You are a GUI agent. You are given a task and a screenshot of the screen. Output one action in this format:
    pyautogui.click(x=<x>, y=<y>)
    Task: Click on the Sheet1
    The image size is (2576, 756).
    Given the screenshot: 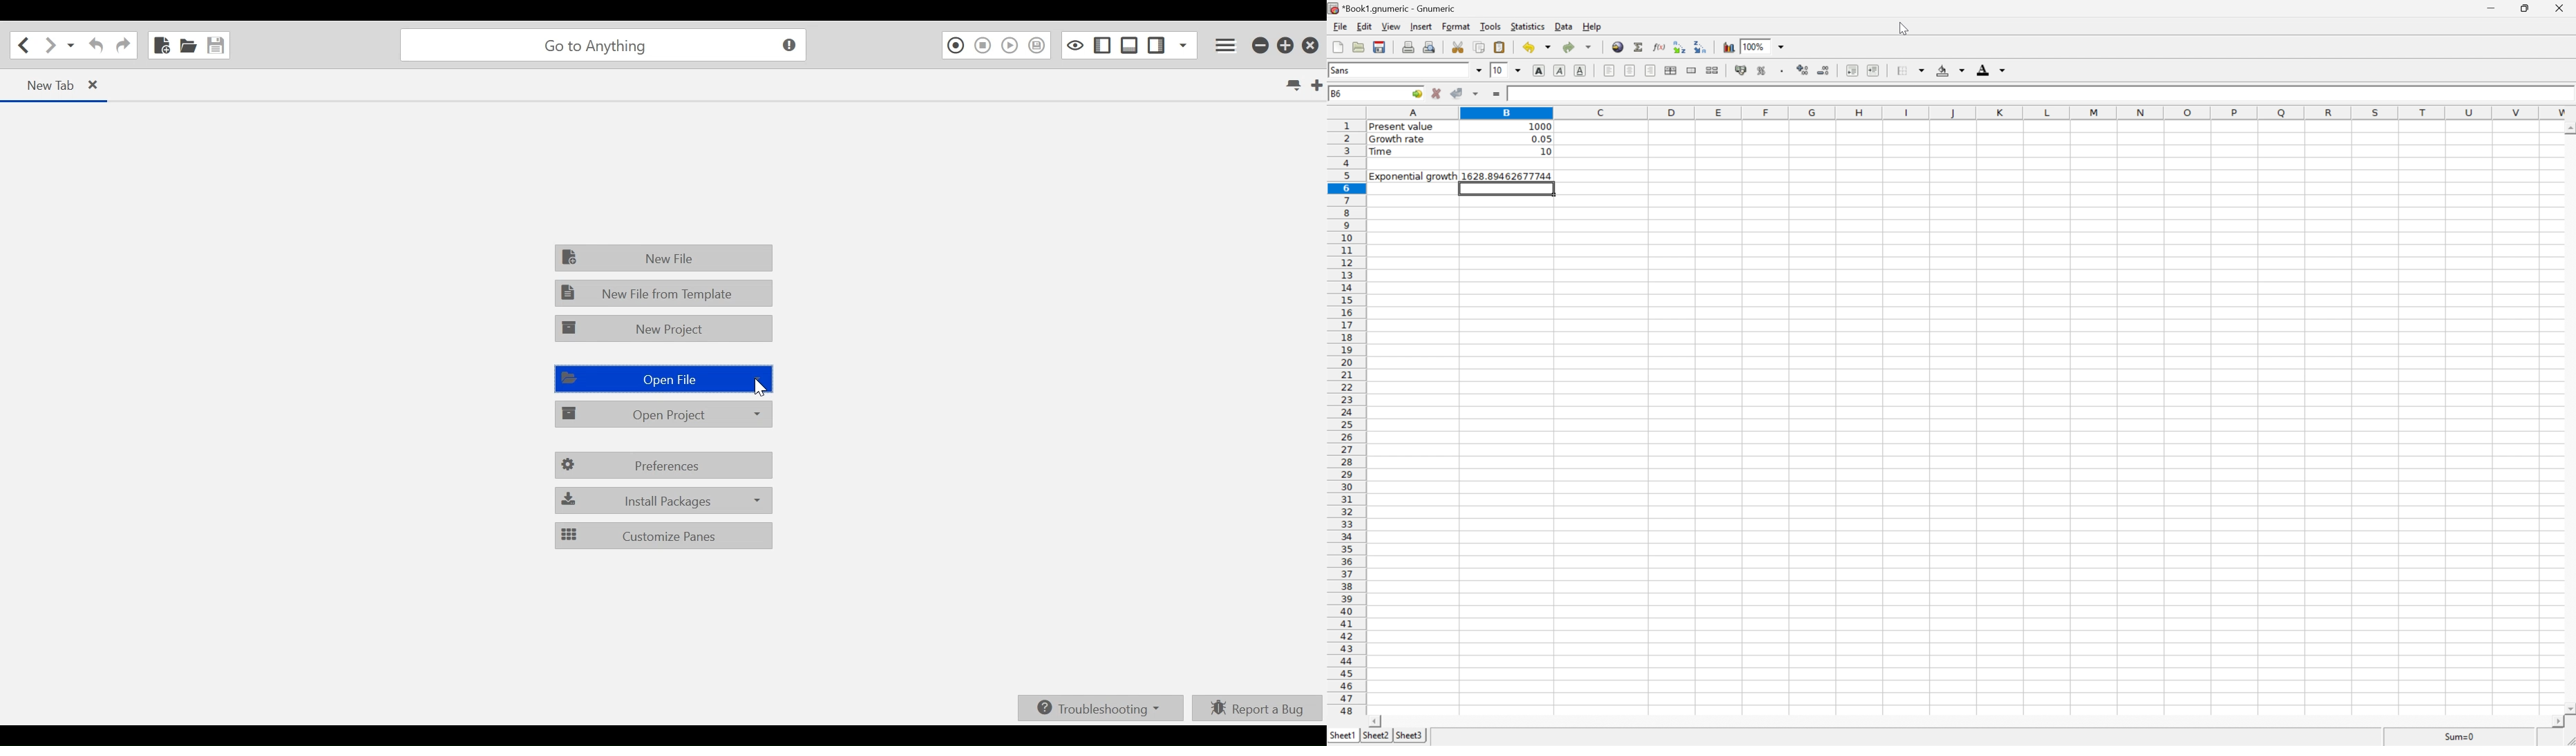 What is the action you would take?
    pyautogui.click(x=1343, y=737)
    